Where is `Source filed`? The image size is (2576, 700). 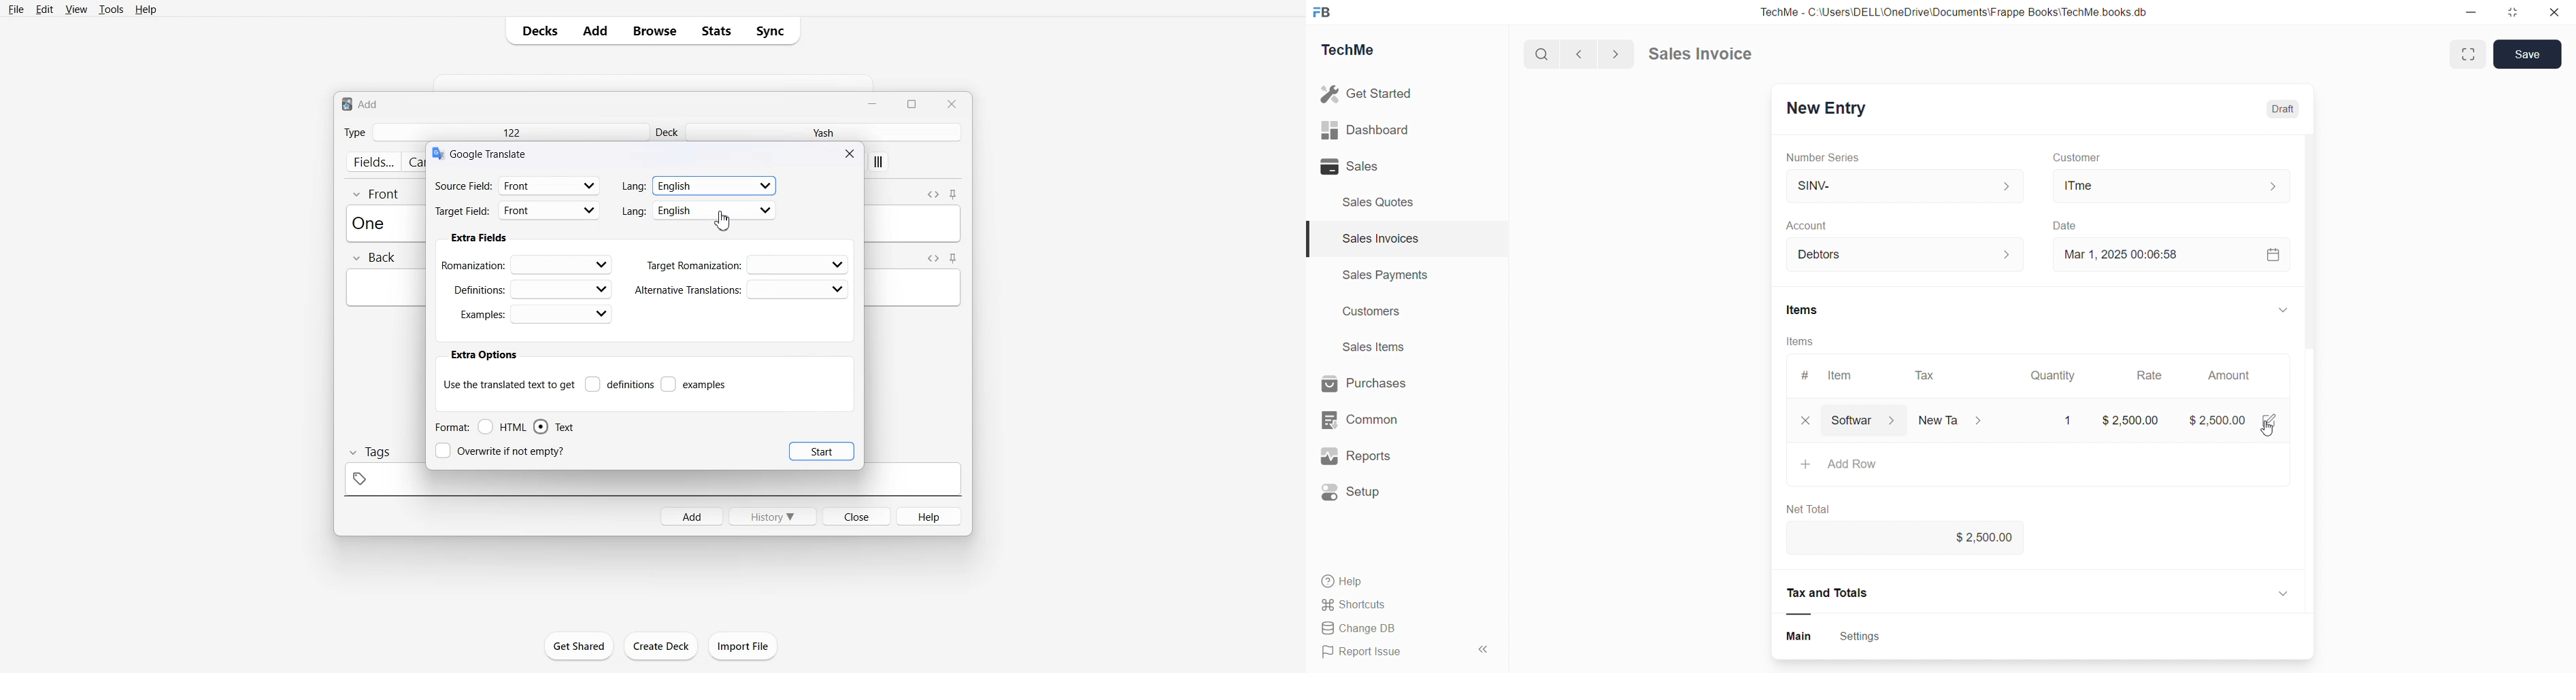 Source filed is located at coordinates (518, 185).